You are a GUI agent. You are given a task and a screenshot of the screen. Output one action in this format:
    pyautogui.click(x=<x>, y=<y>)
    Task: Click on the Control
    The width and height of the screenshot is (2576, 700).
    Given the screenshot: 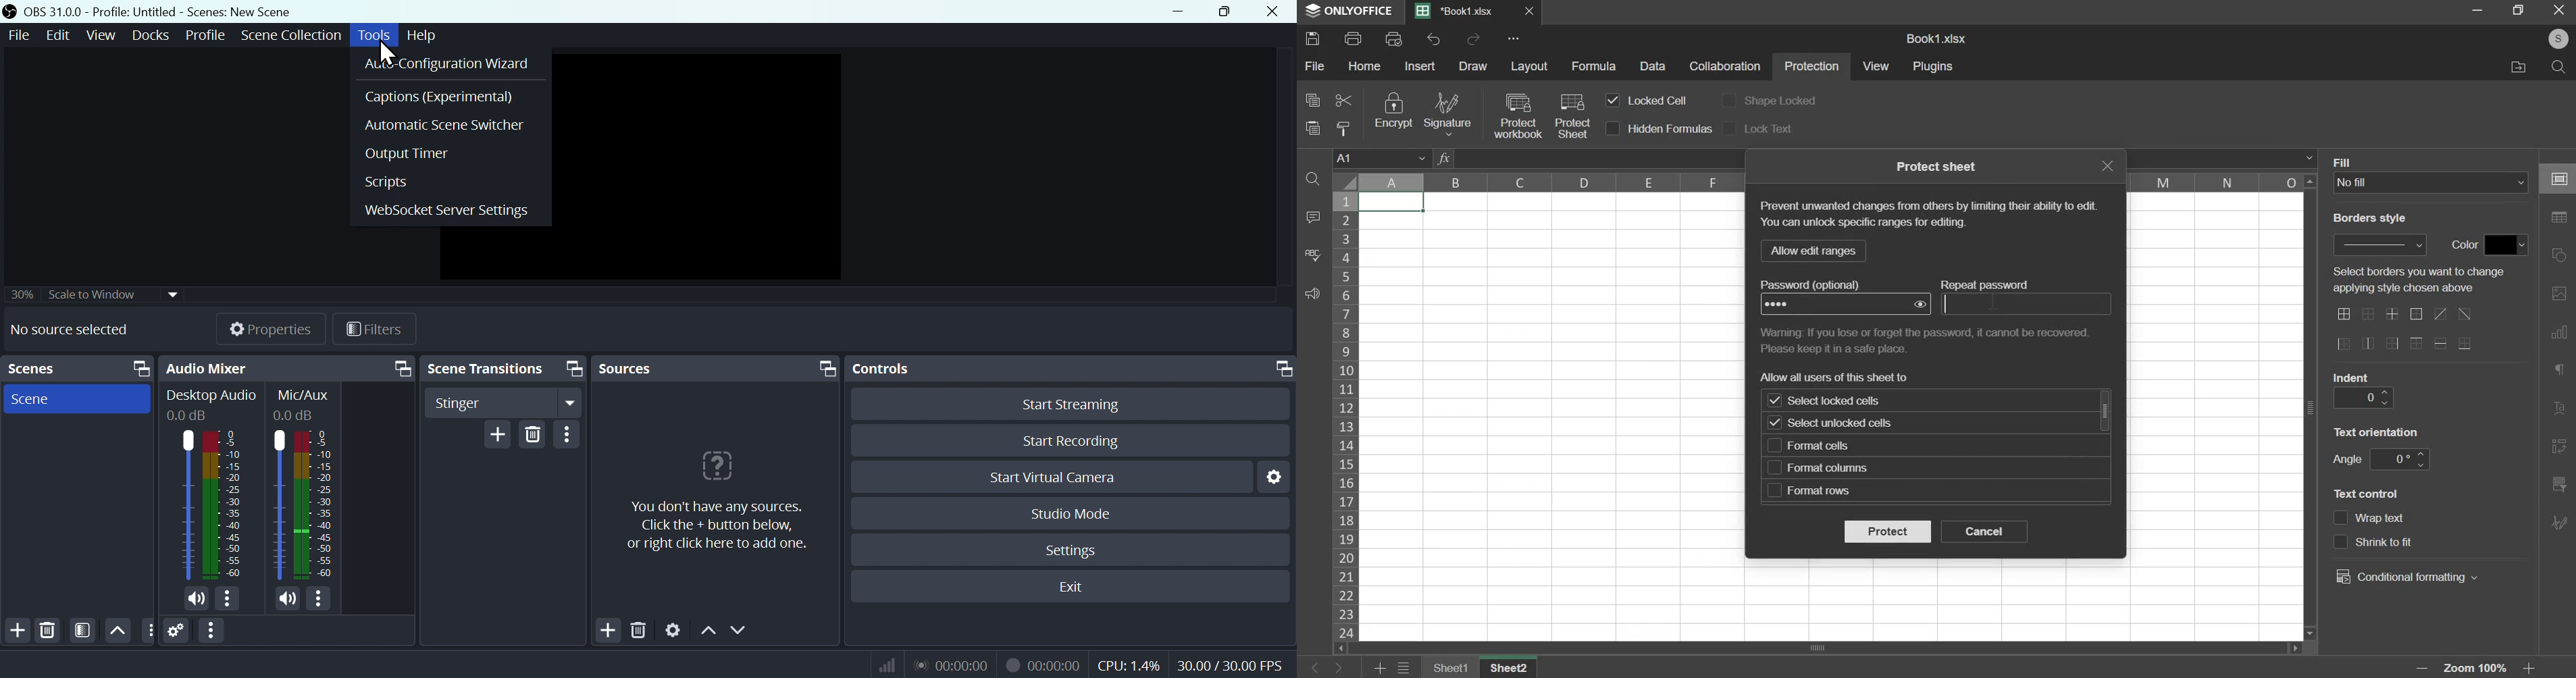 What is the action you would take?
    pyautogui.click(x=890, y=369)
    